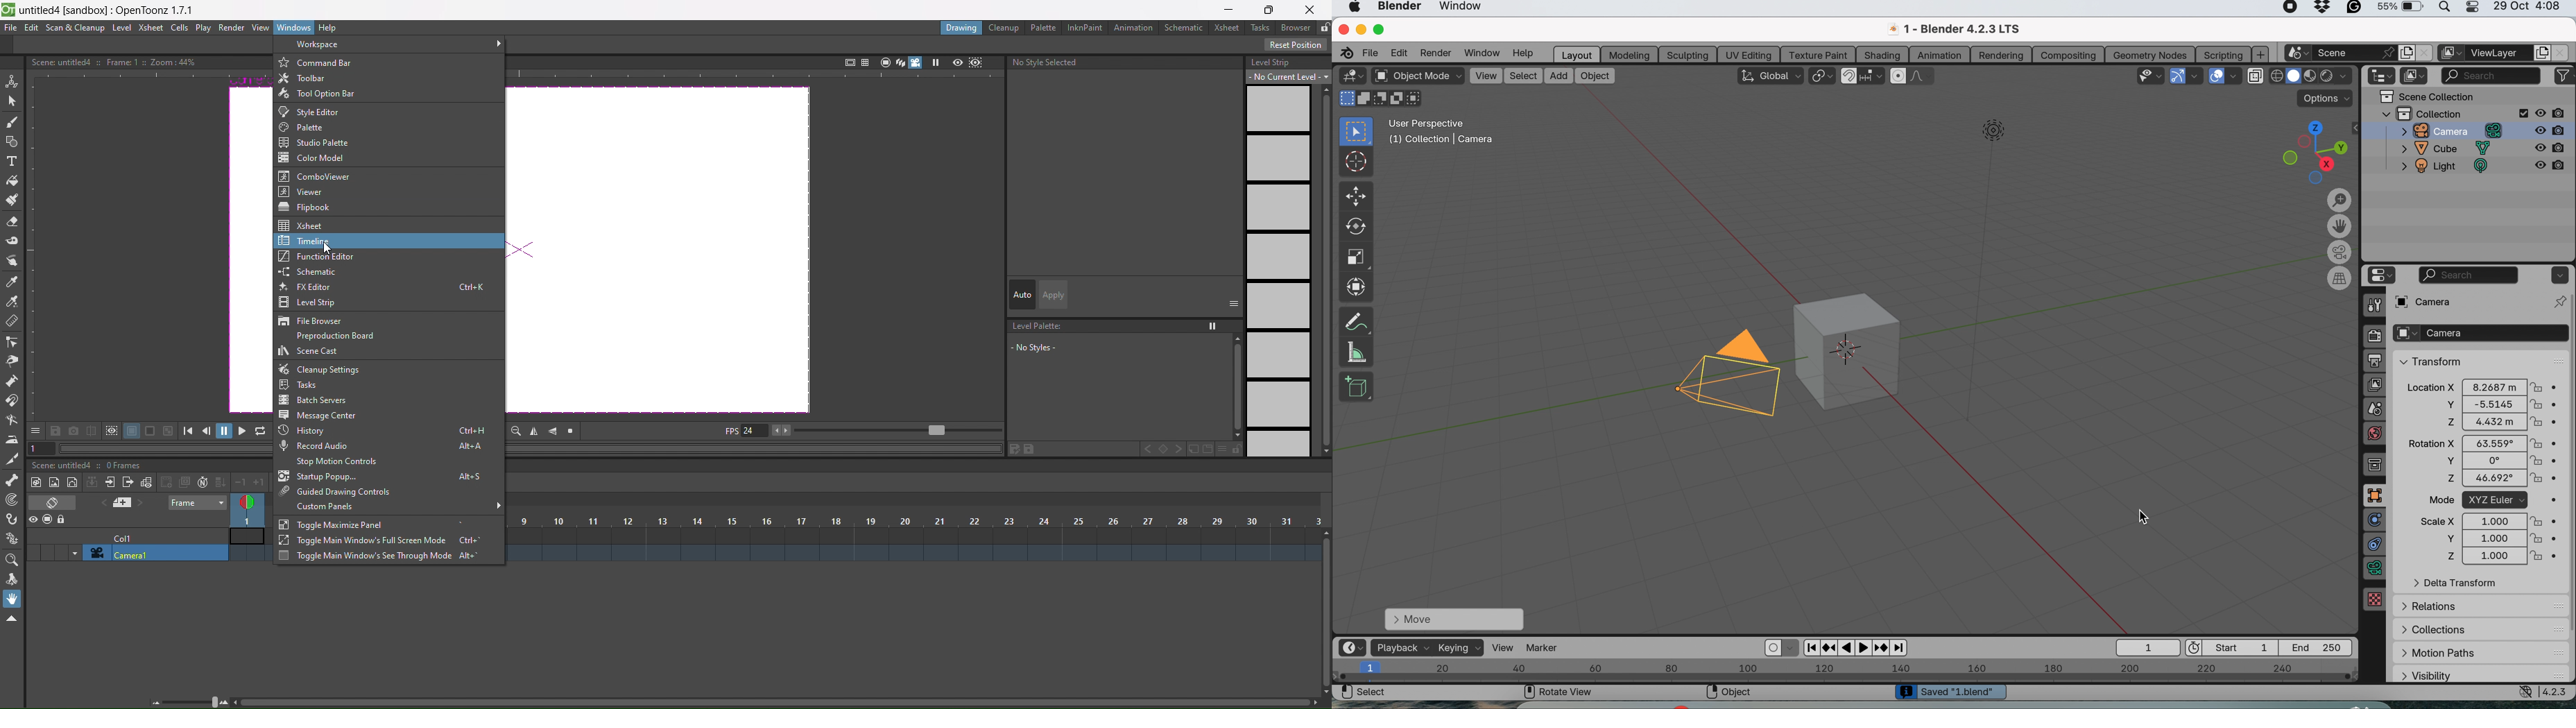  Describe the element at coordinates (11, 282) in the screenshot. I see `style picker tool` at that location.